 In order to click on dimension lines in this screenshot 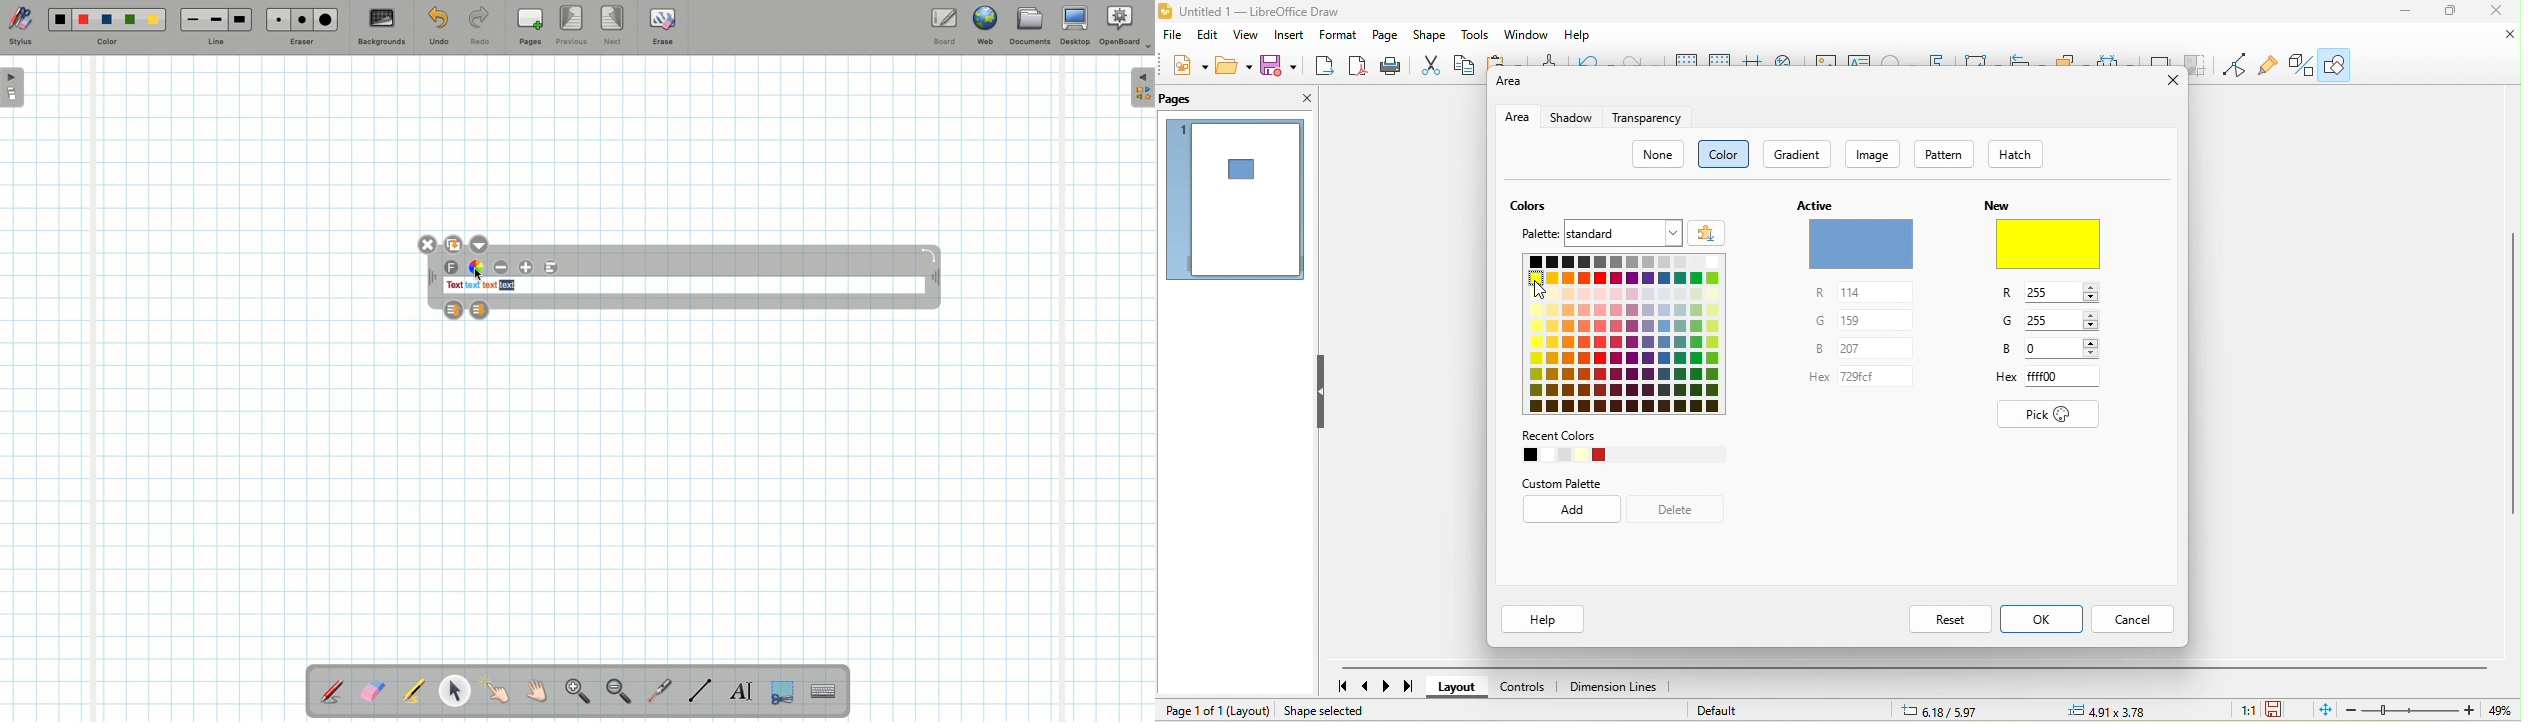, I will do `click(1621, 685)`.